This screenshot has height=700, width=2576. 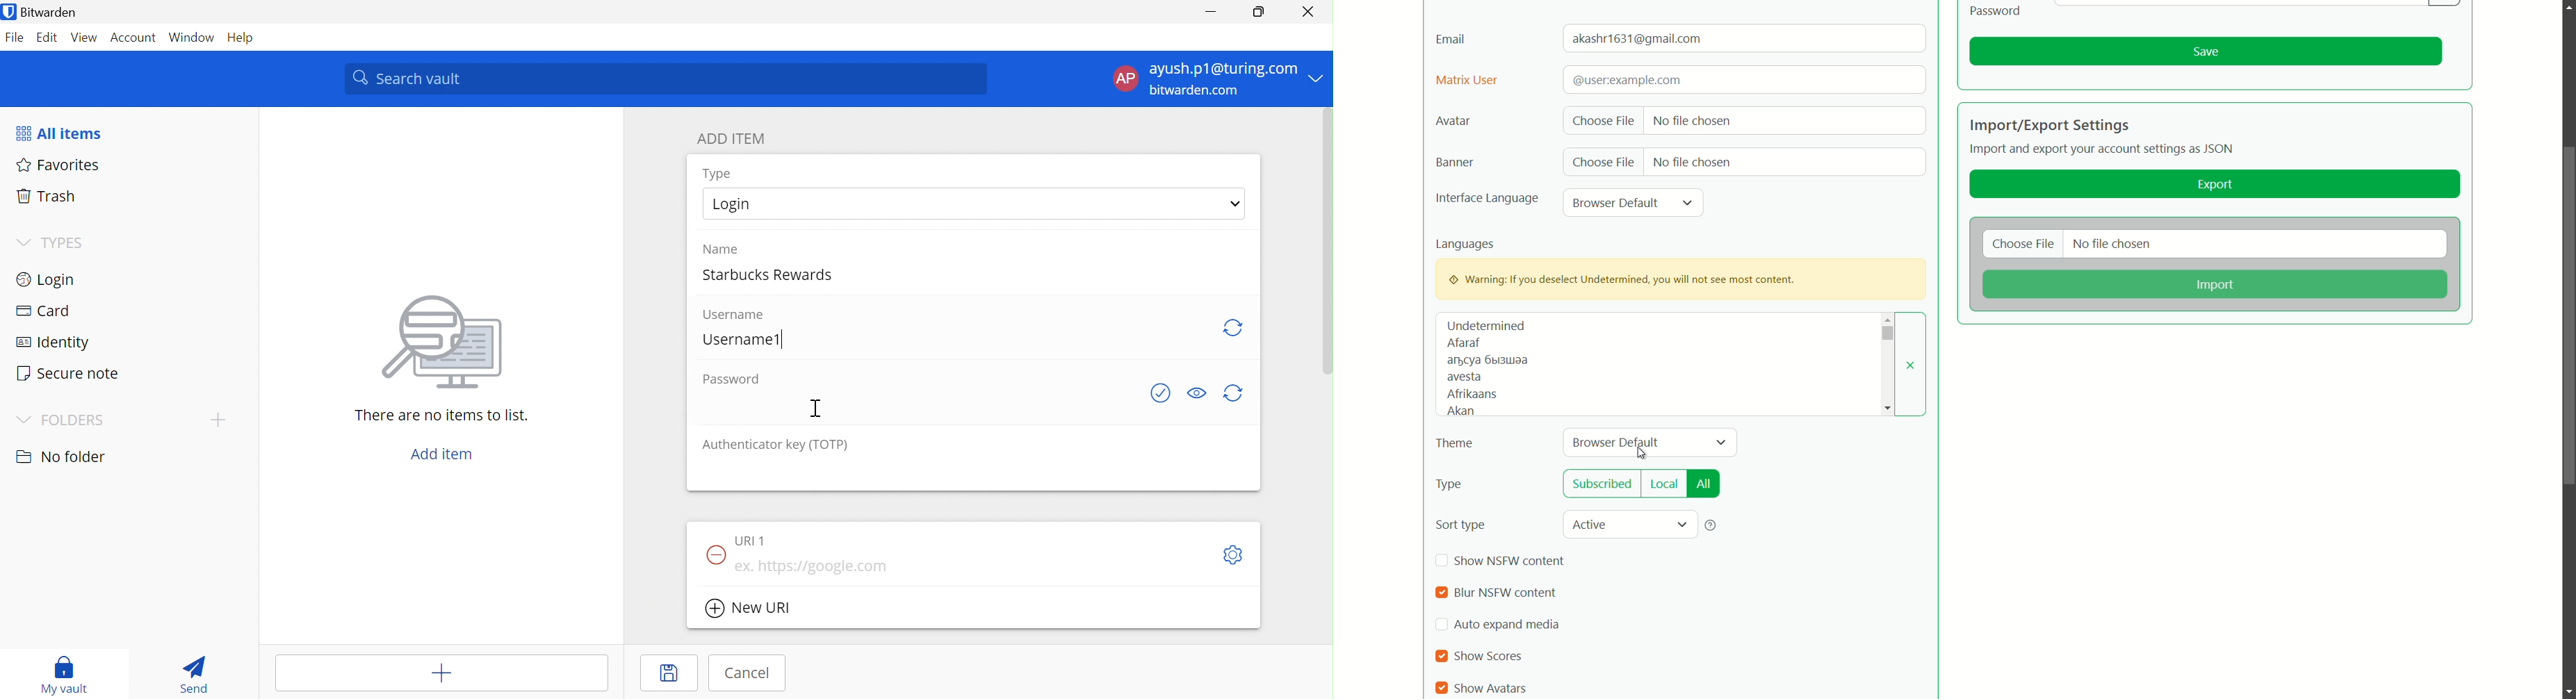 I want to click on Type, so click(x=719, y=174).